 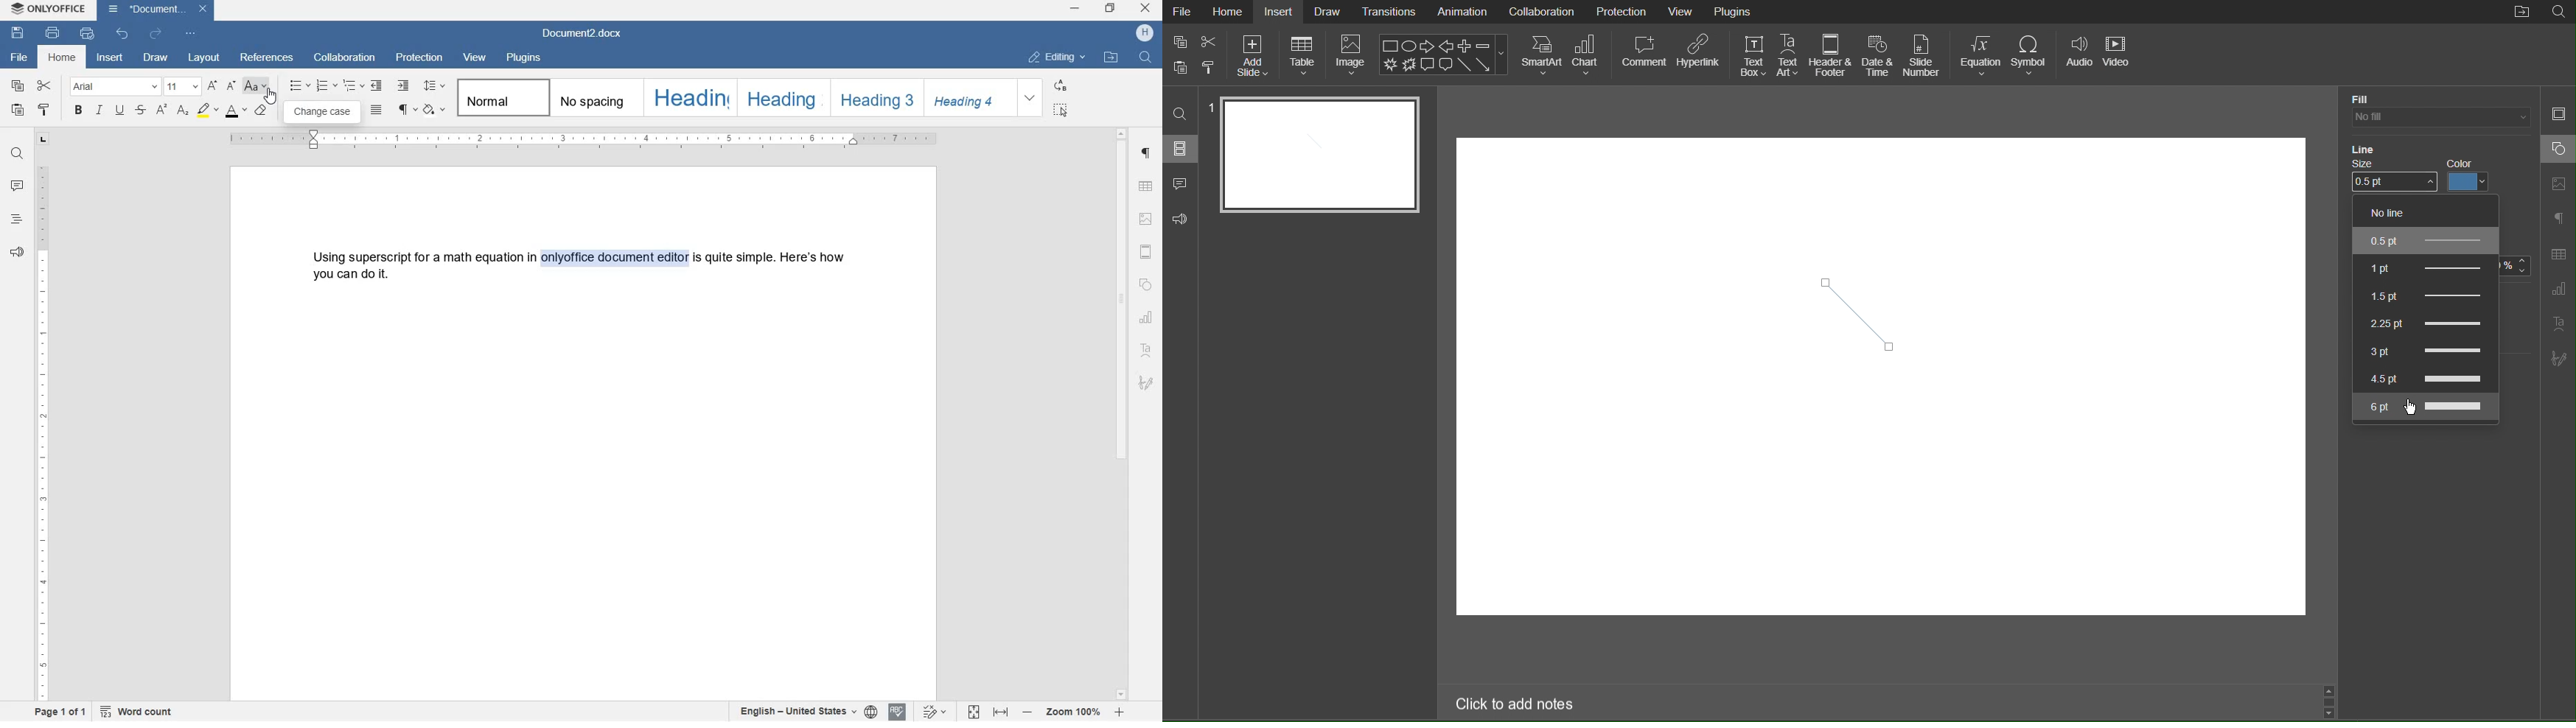 I want to click on layout, so click(x=205, y=58).